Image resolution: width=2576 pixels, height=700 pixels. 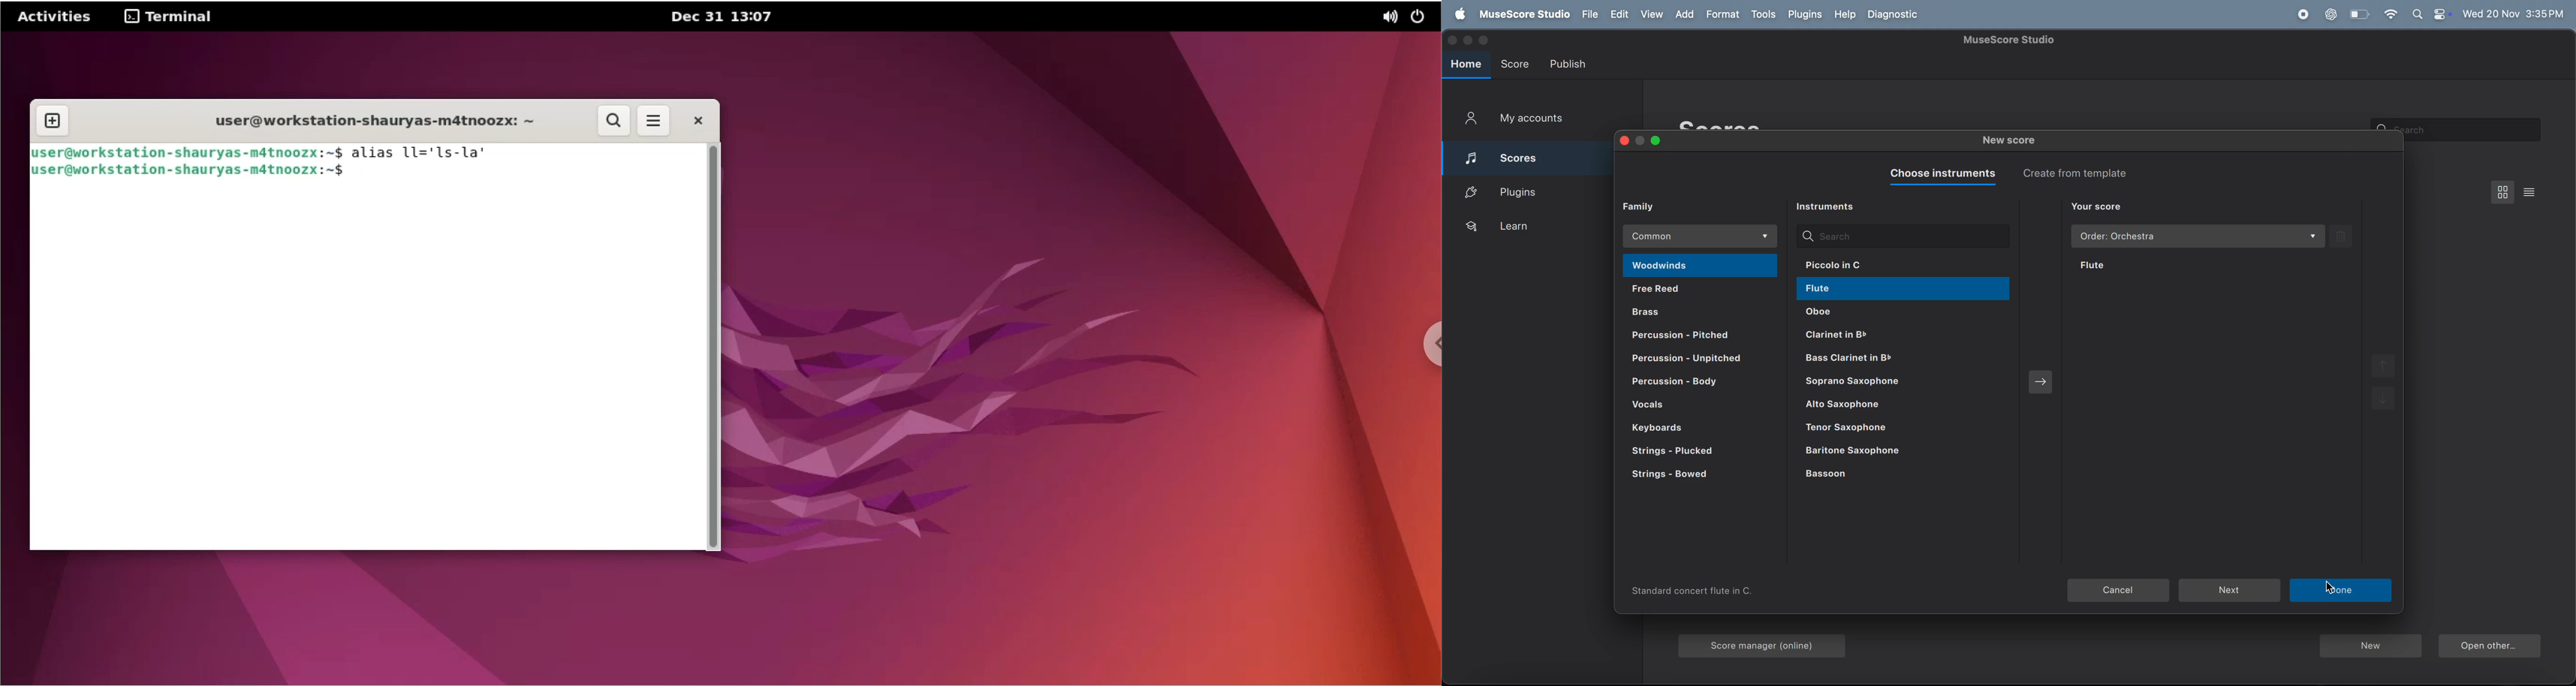 I want to click on Juser@workstation- shauryas-mdtnoozx:~$, so click(x=188, y=153).